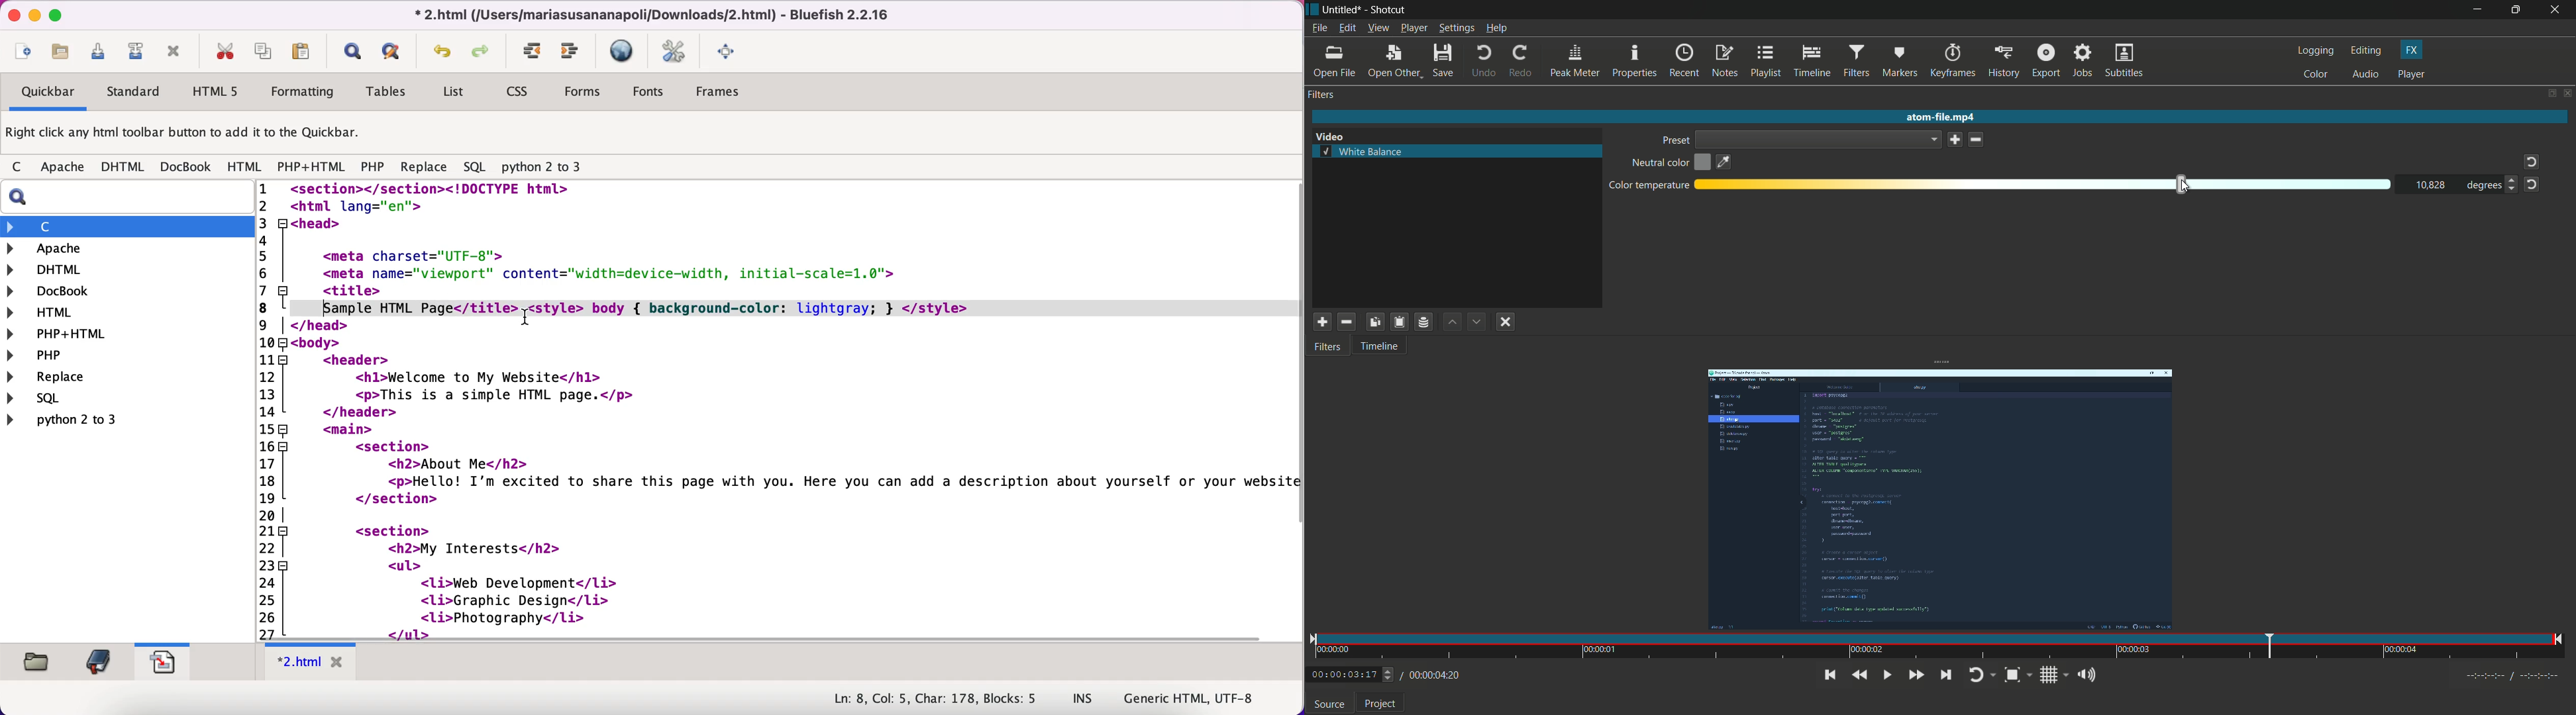 The width and height of the screenshot is (2576, 728). Describe the element at coordinates (1374, 322) in the screenshot. I see `copy checked filter` at that location.